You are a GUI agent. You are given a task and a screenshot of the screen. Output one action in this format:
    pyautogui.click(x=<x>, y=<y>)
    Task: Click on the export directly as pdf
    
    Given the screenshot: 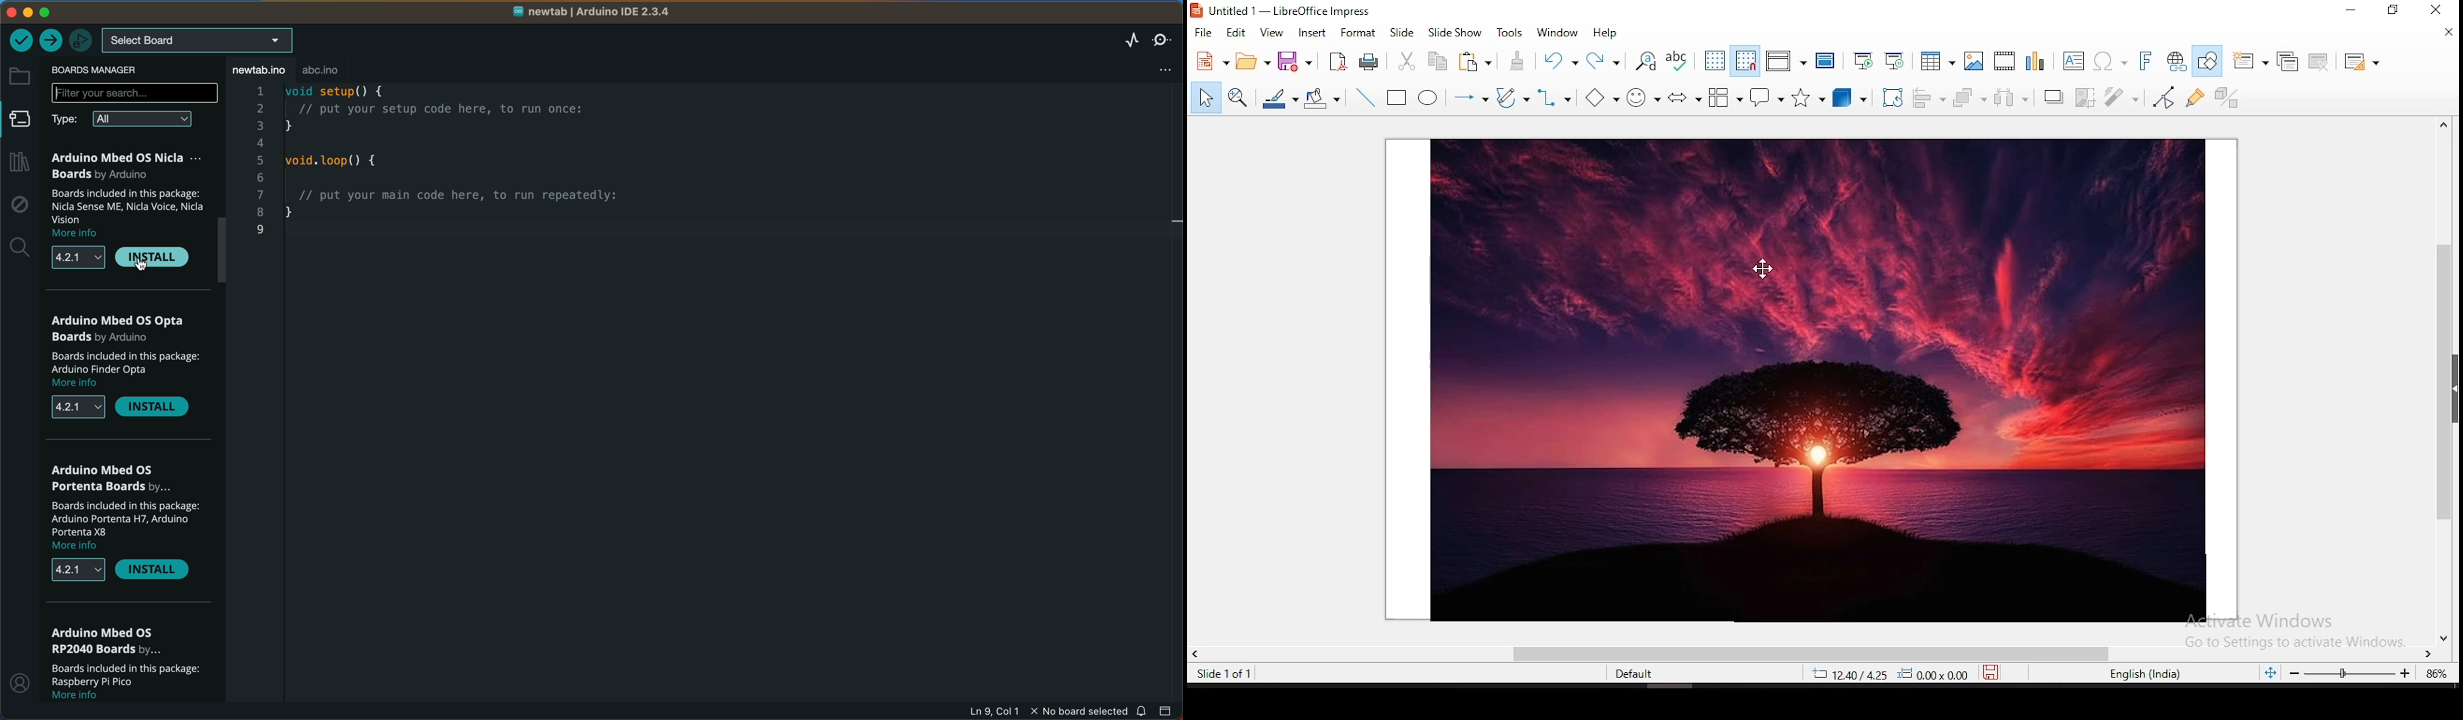 What is the action you would take?
    pyautogui.click(x=1335, y=62)
    